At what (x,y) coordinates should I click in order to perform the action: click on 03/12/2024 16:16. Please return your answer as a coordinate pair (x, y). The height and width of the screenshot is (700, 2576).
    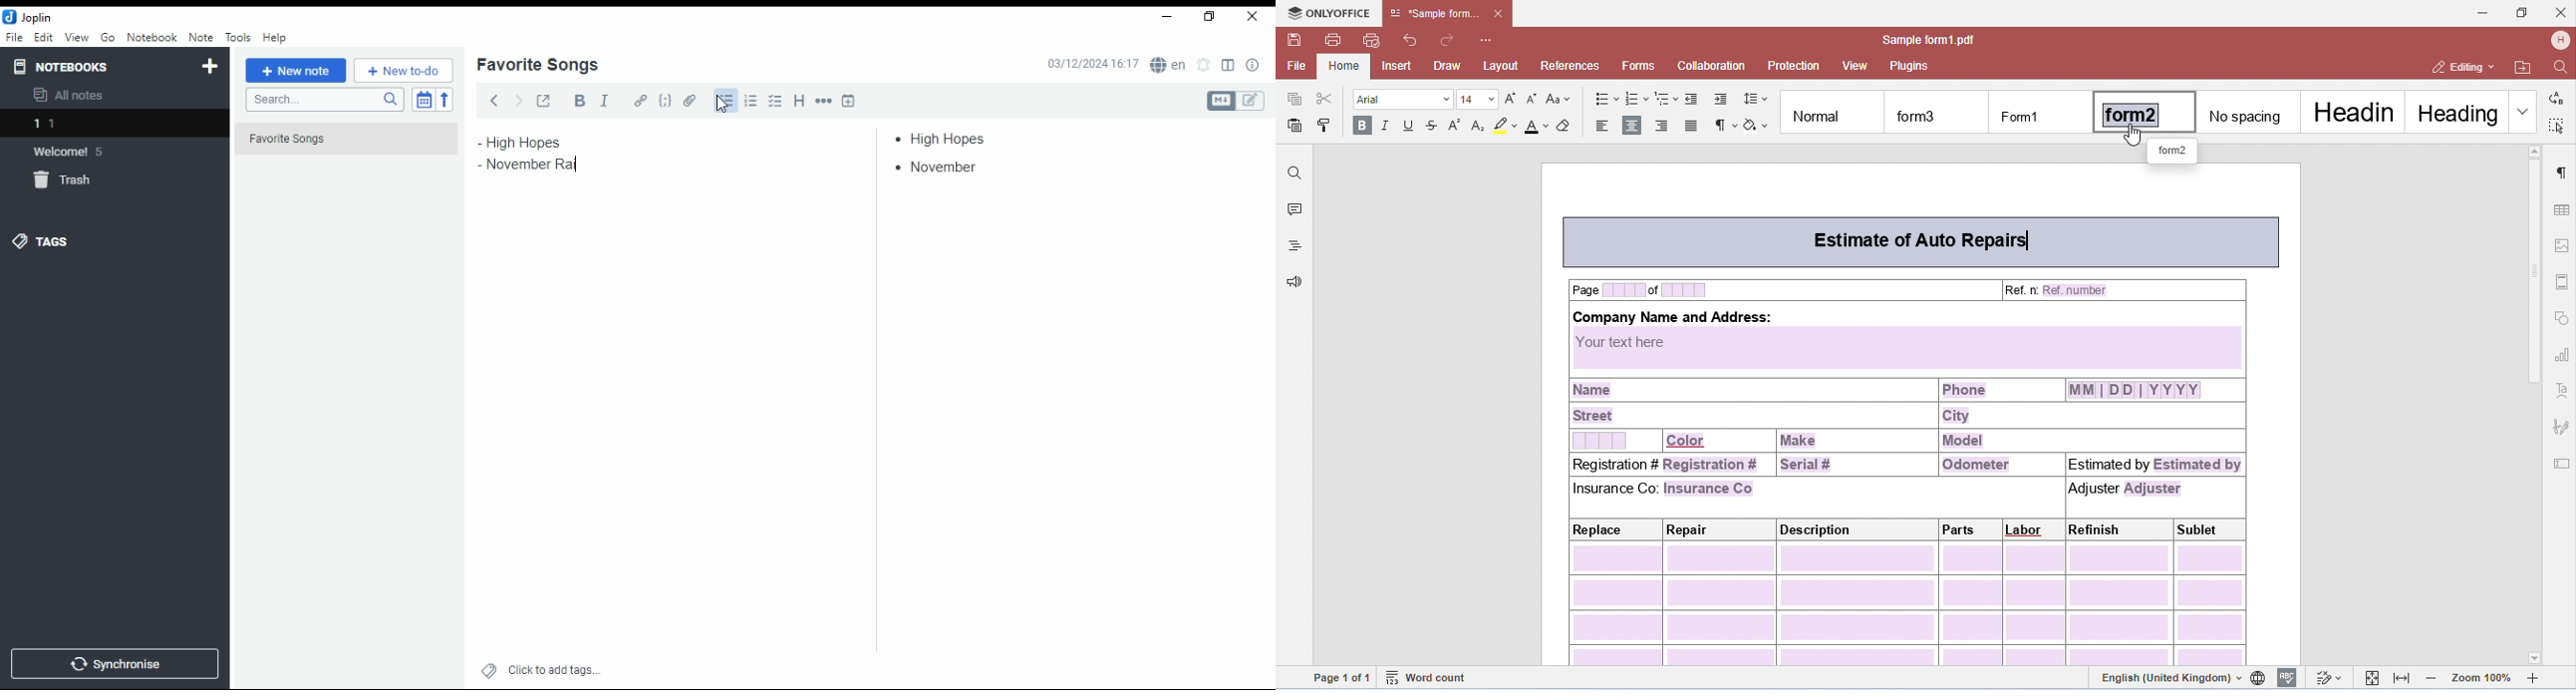
    Looking at the image, I should click on (1092, 64).